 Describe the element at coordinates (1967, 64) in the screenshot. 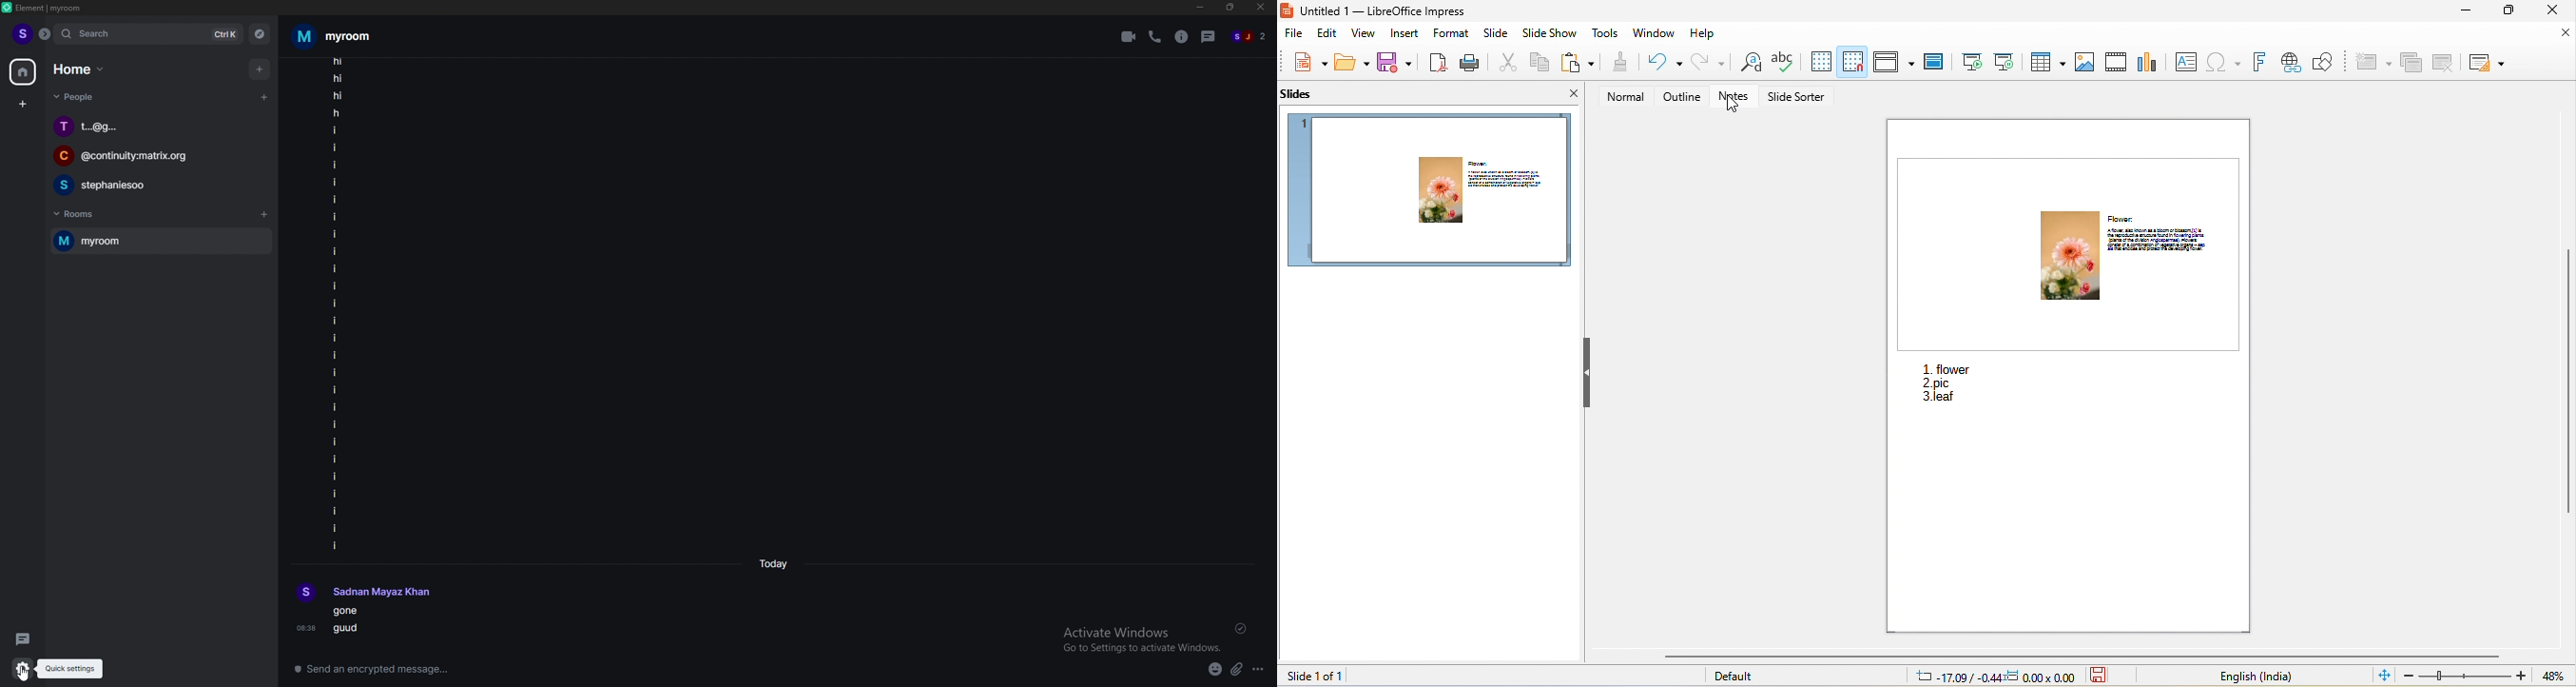

I see `start from first slide` at that location.